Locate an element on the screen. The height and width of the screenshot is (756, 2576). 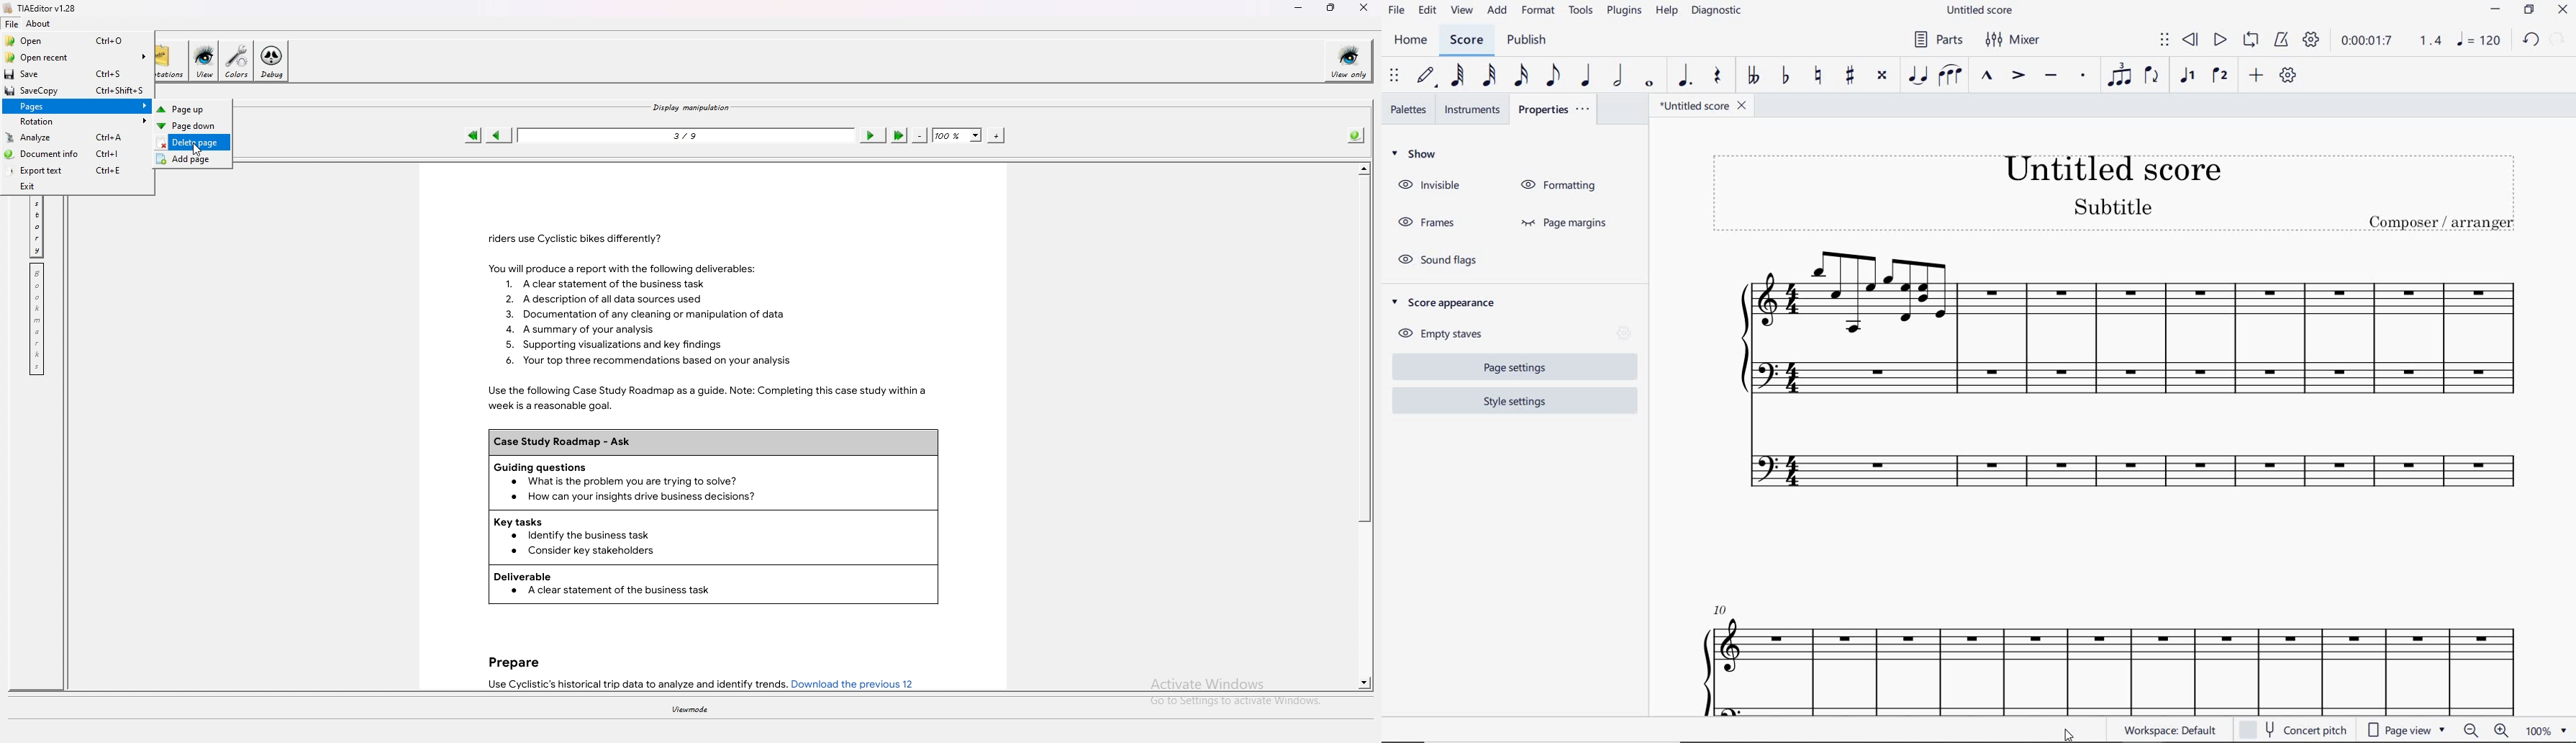
CUSTOMIZE TOOLBAR is located at coordinates (2288, 75).